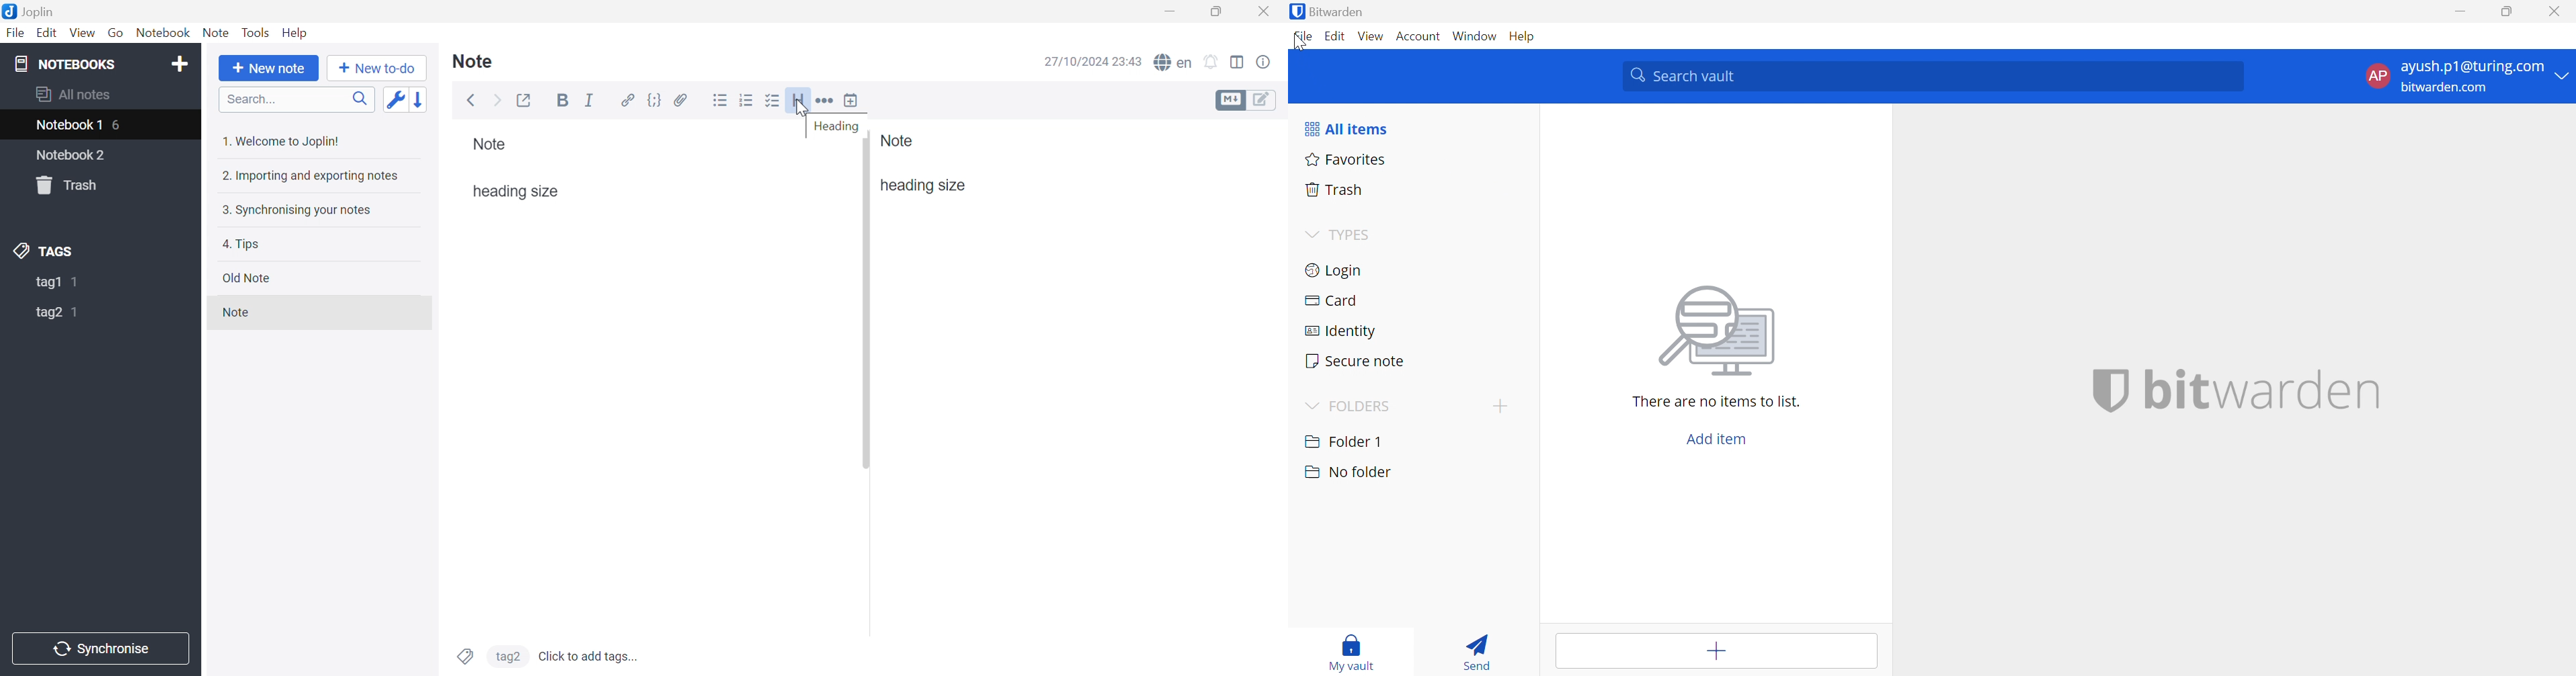 This screenshot has width=2576, height=700. I want to click on FOLDERS, so click(1364, 405).